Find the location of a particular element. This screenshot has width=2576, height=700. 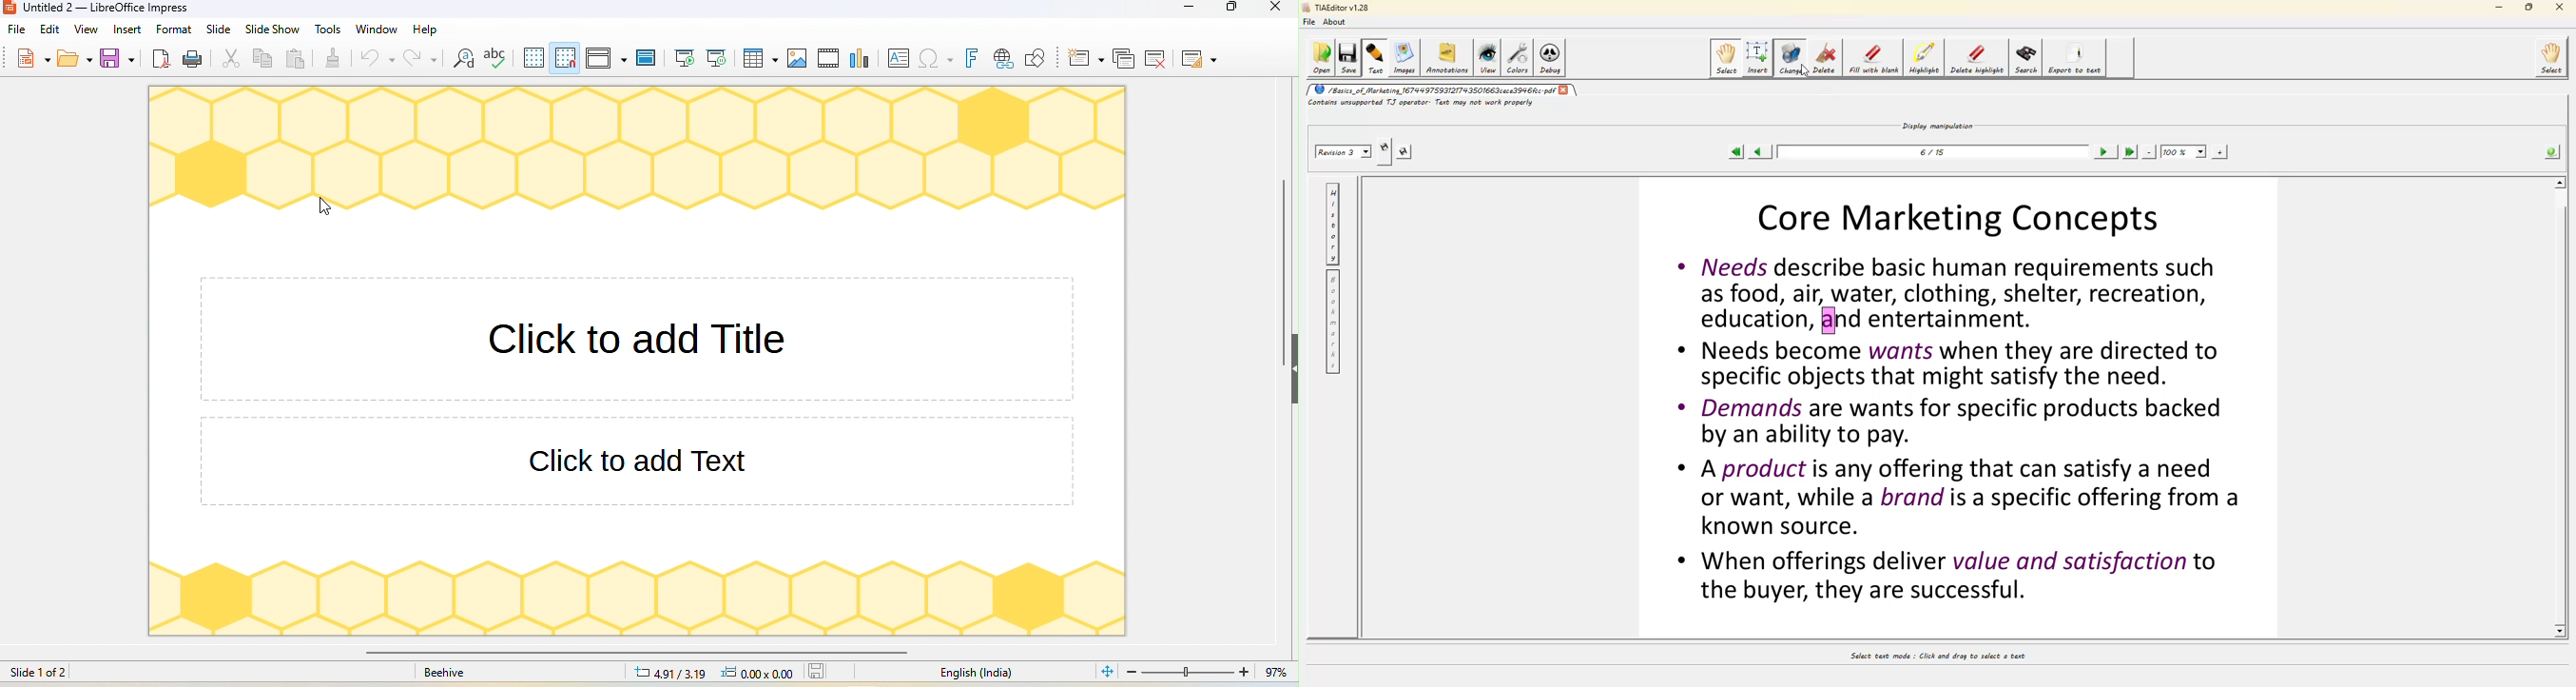

display views is located at coordinates (608, 58).